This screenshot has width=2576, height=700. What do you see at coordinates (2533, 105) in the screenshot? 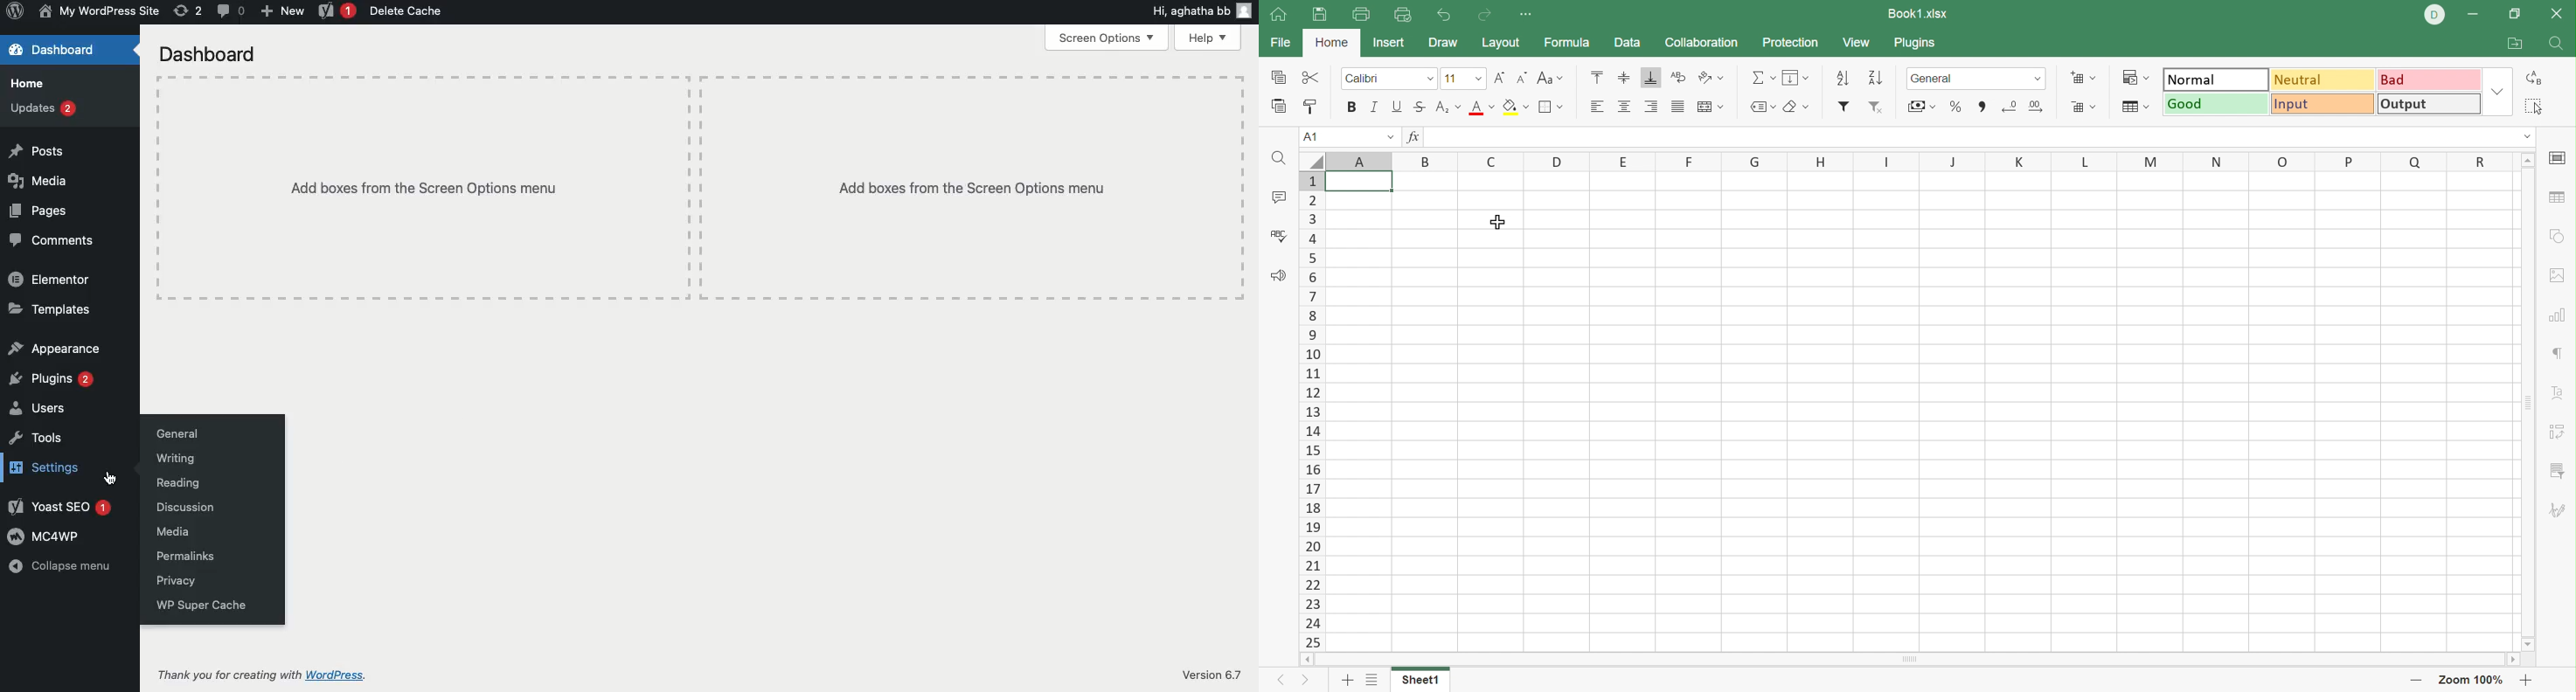
I see `Select all` at bounding box center [2533, 105].